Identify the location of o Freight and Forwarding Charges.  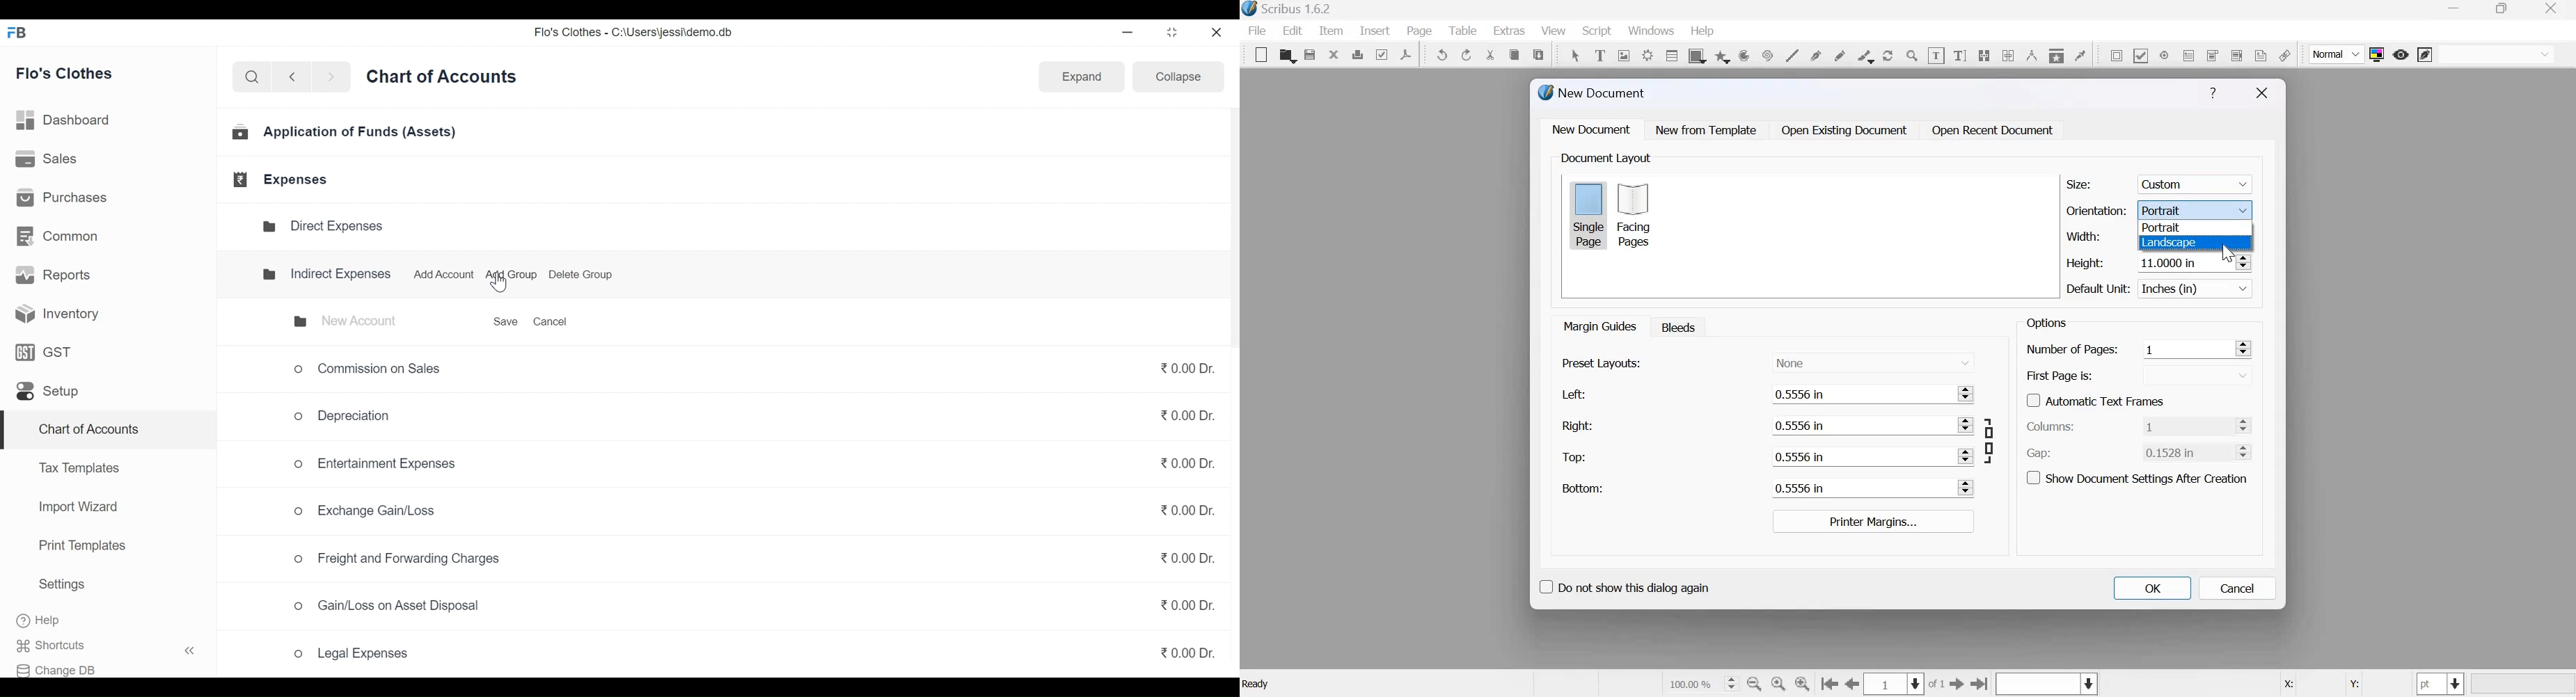
(395, 558).